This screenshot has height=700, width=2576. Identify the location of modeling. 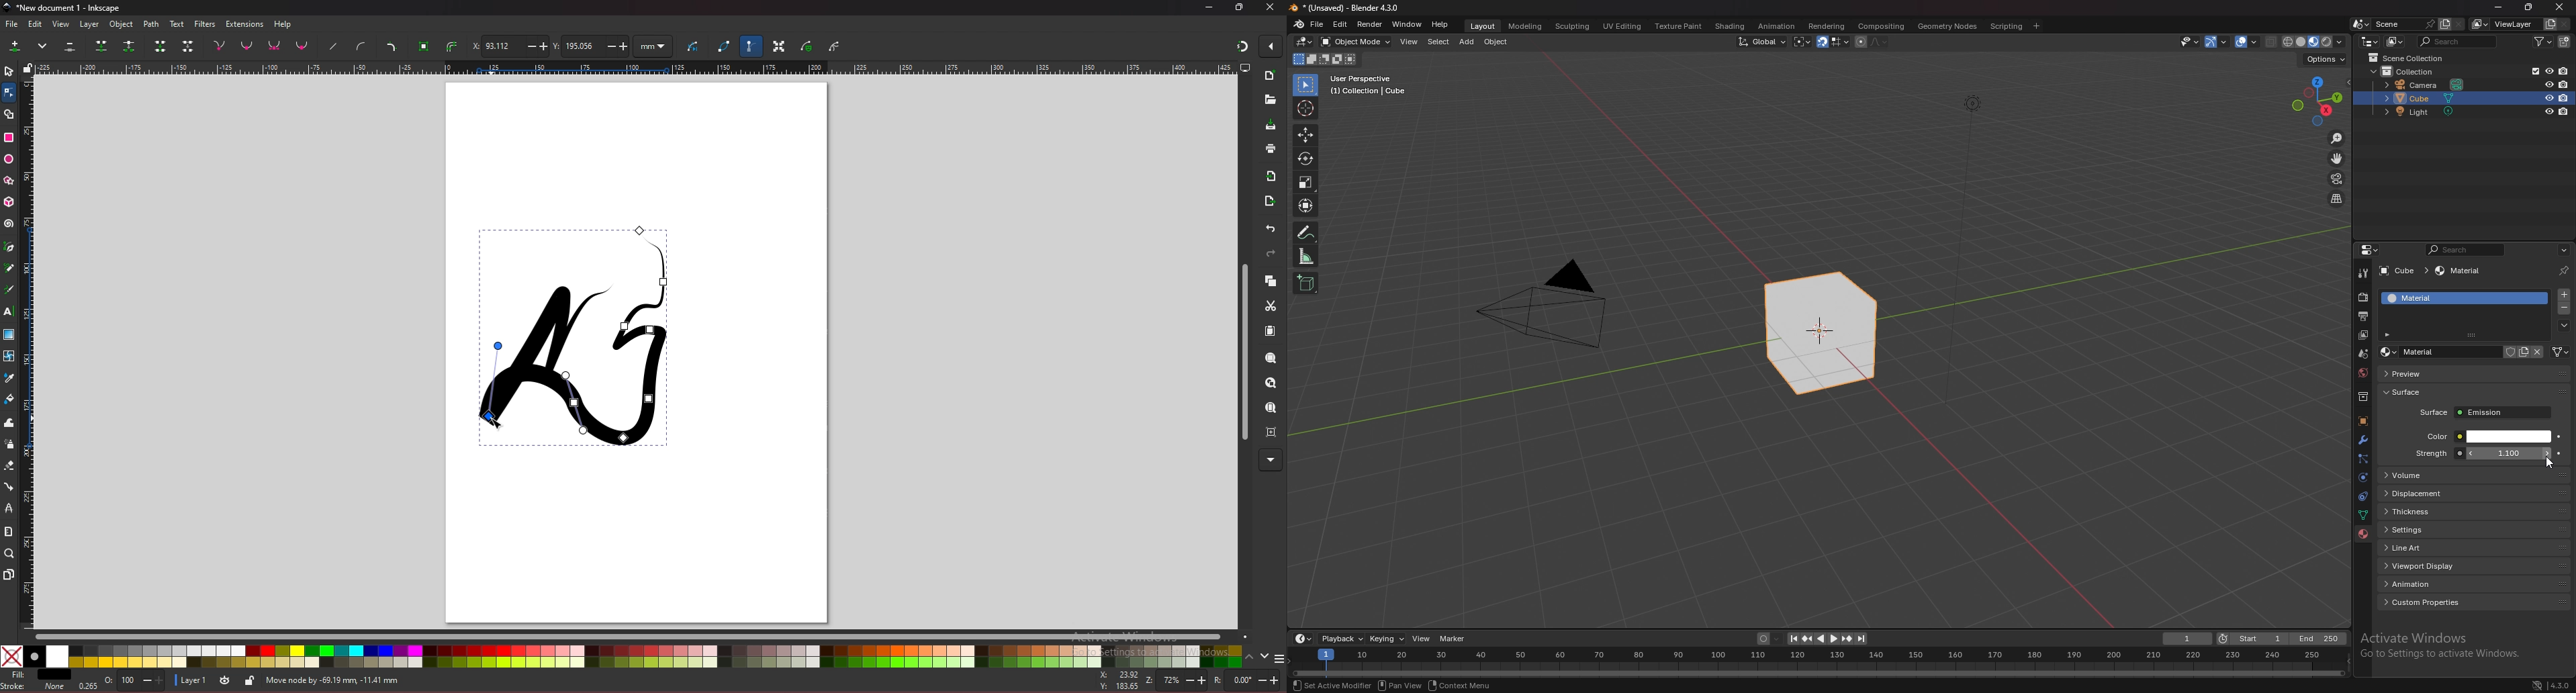
(1524, 26).